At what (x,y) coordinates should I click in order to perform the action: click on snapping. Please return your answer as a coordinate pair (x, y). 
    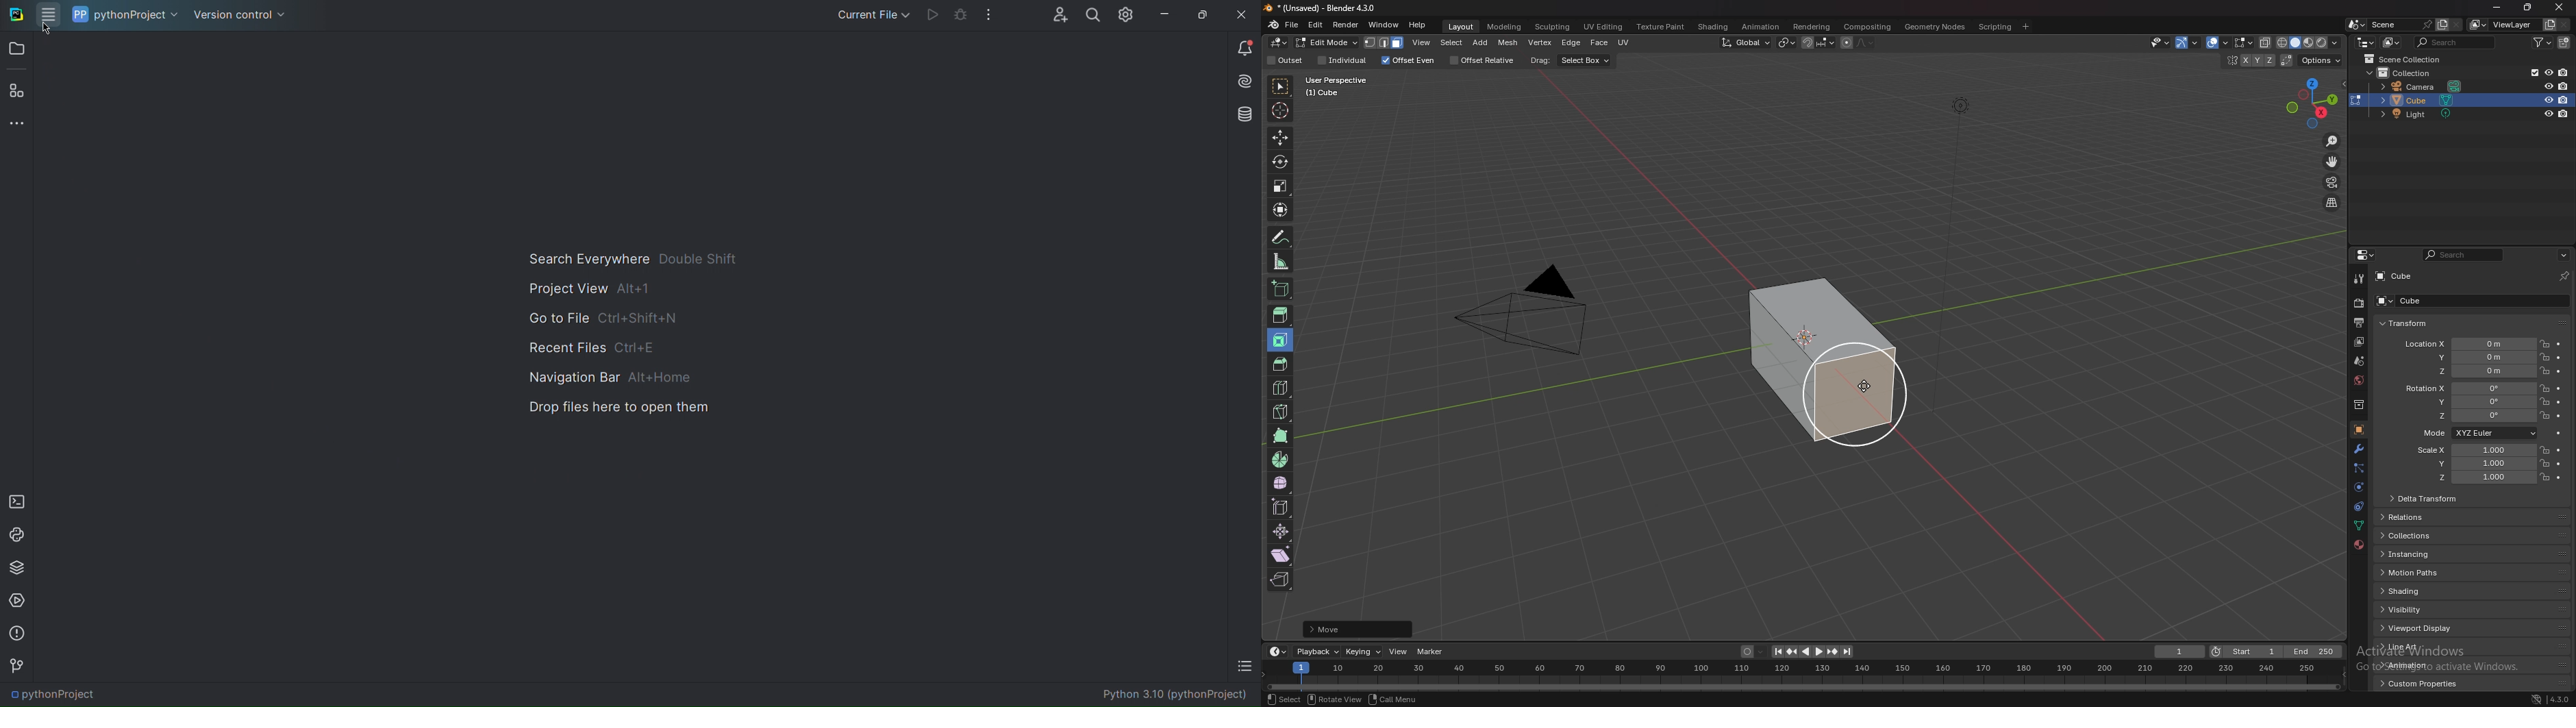
    Looking at the image, I should click on (1818, 43).